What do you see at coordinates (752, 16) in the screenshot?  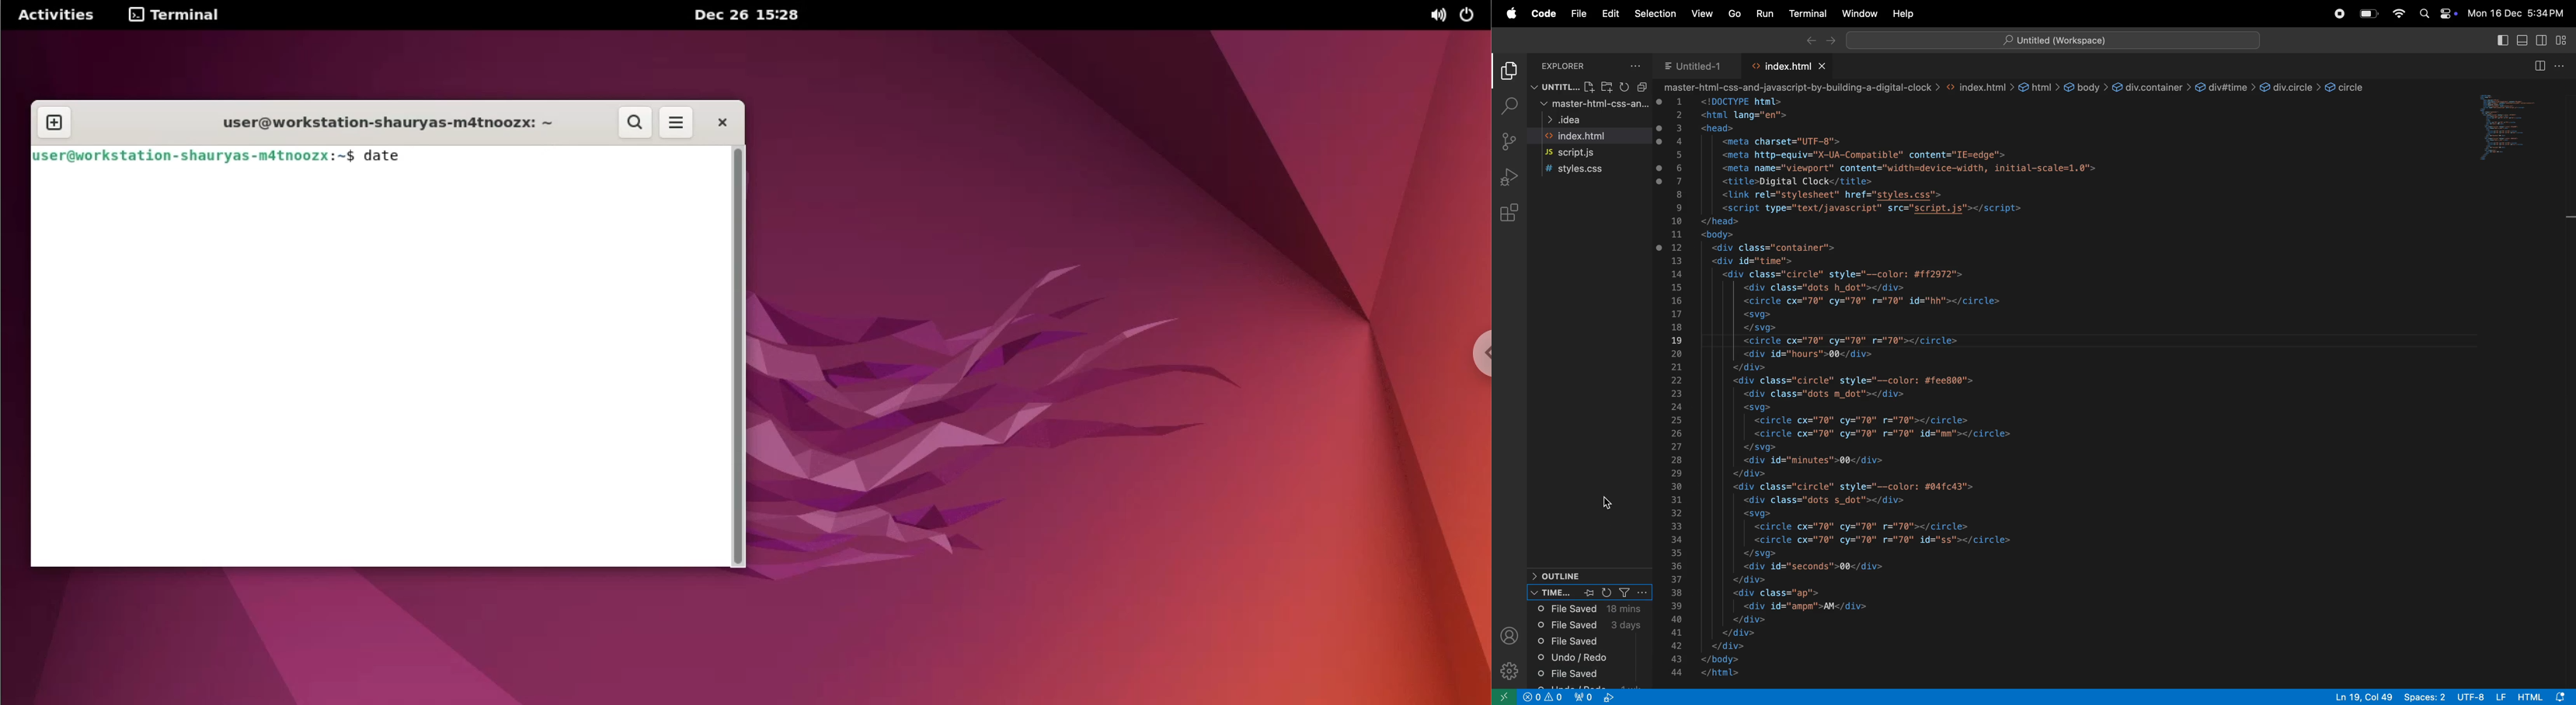 I see `Dec 26 15:28` at bounding box center [752, 16].